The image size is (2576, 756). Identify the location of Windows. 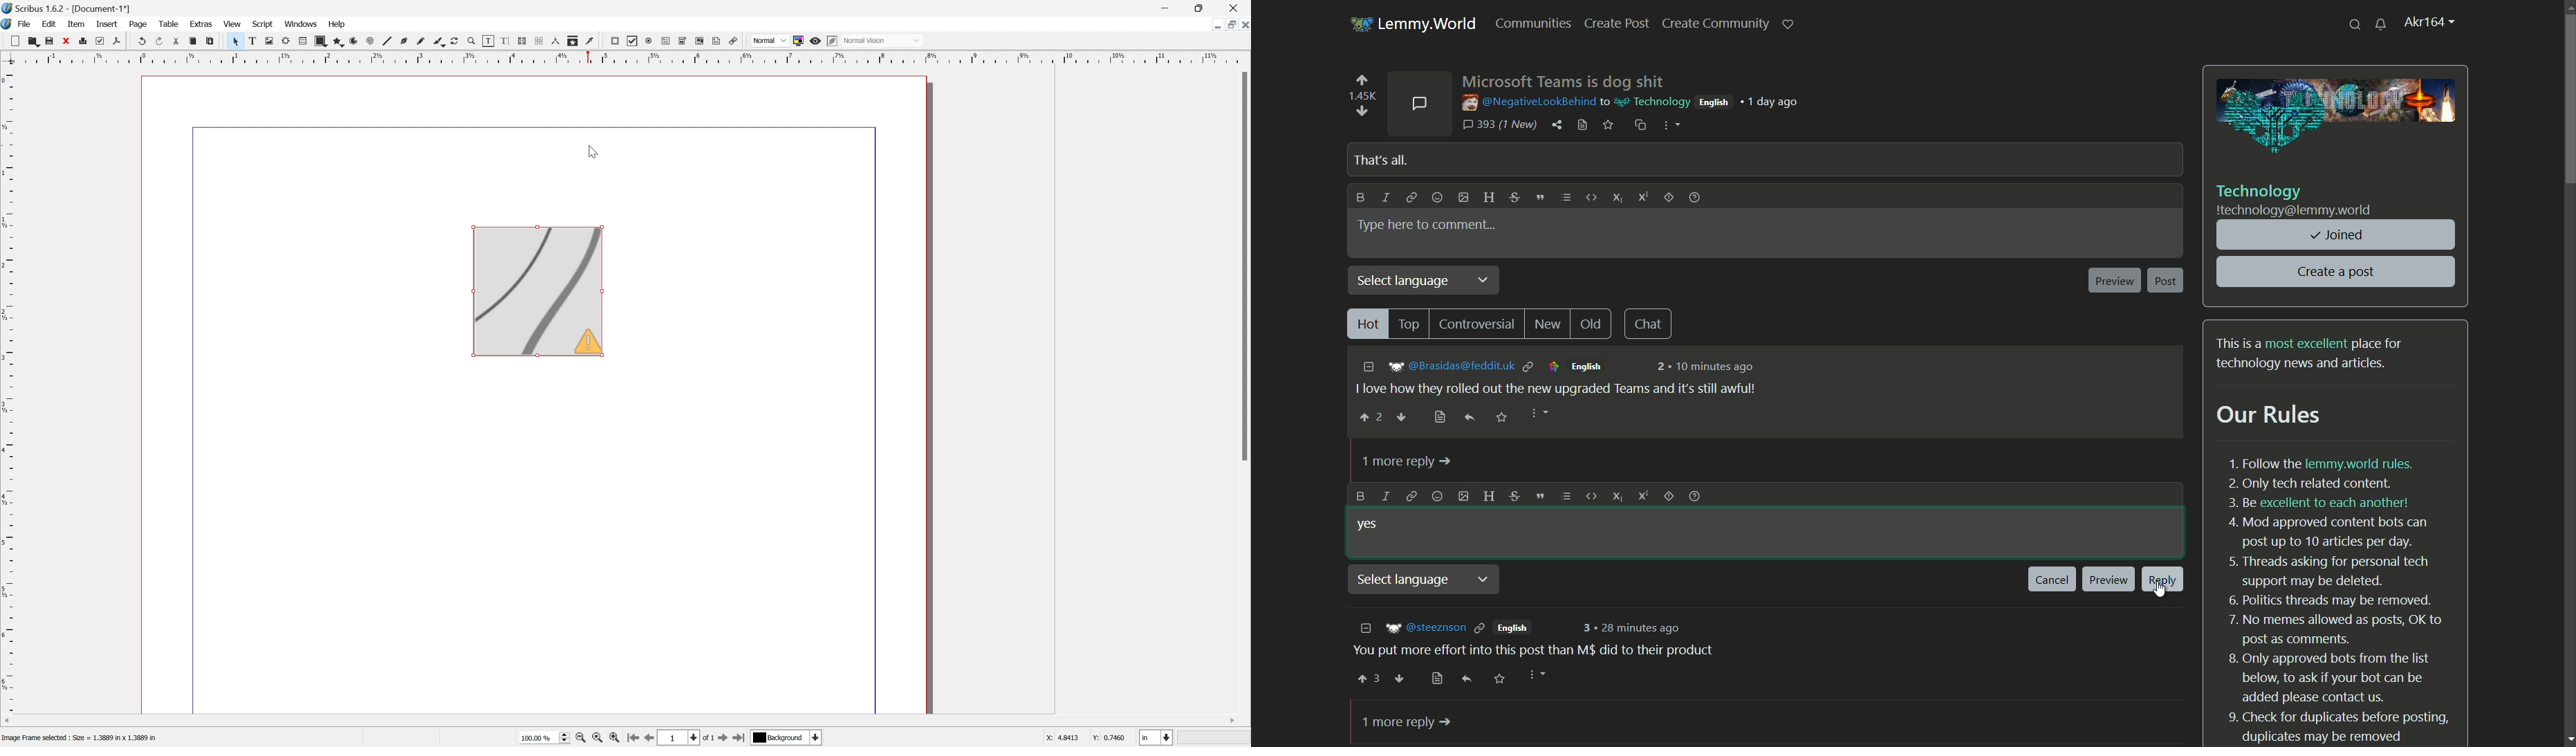
(302, 23).